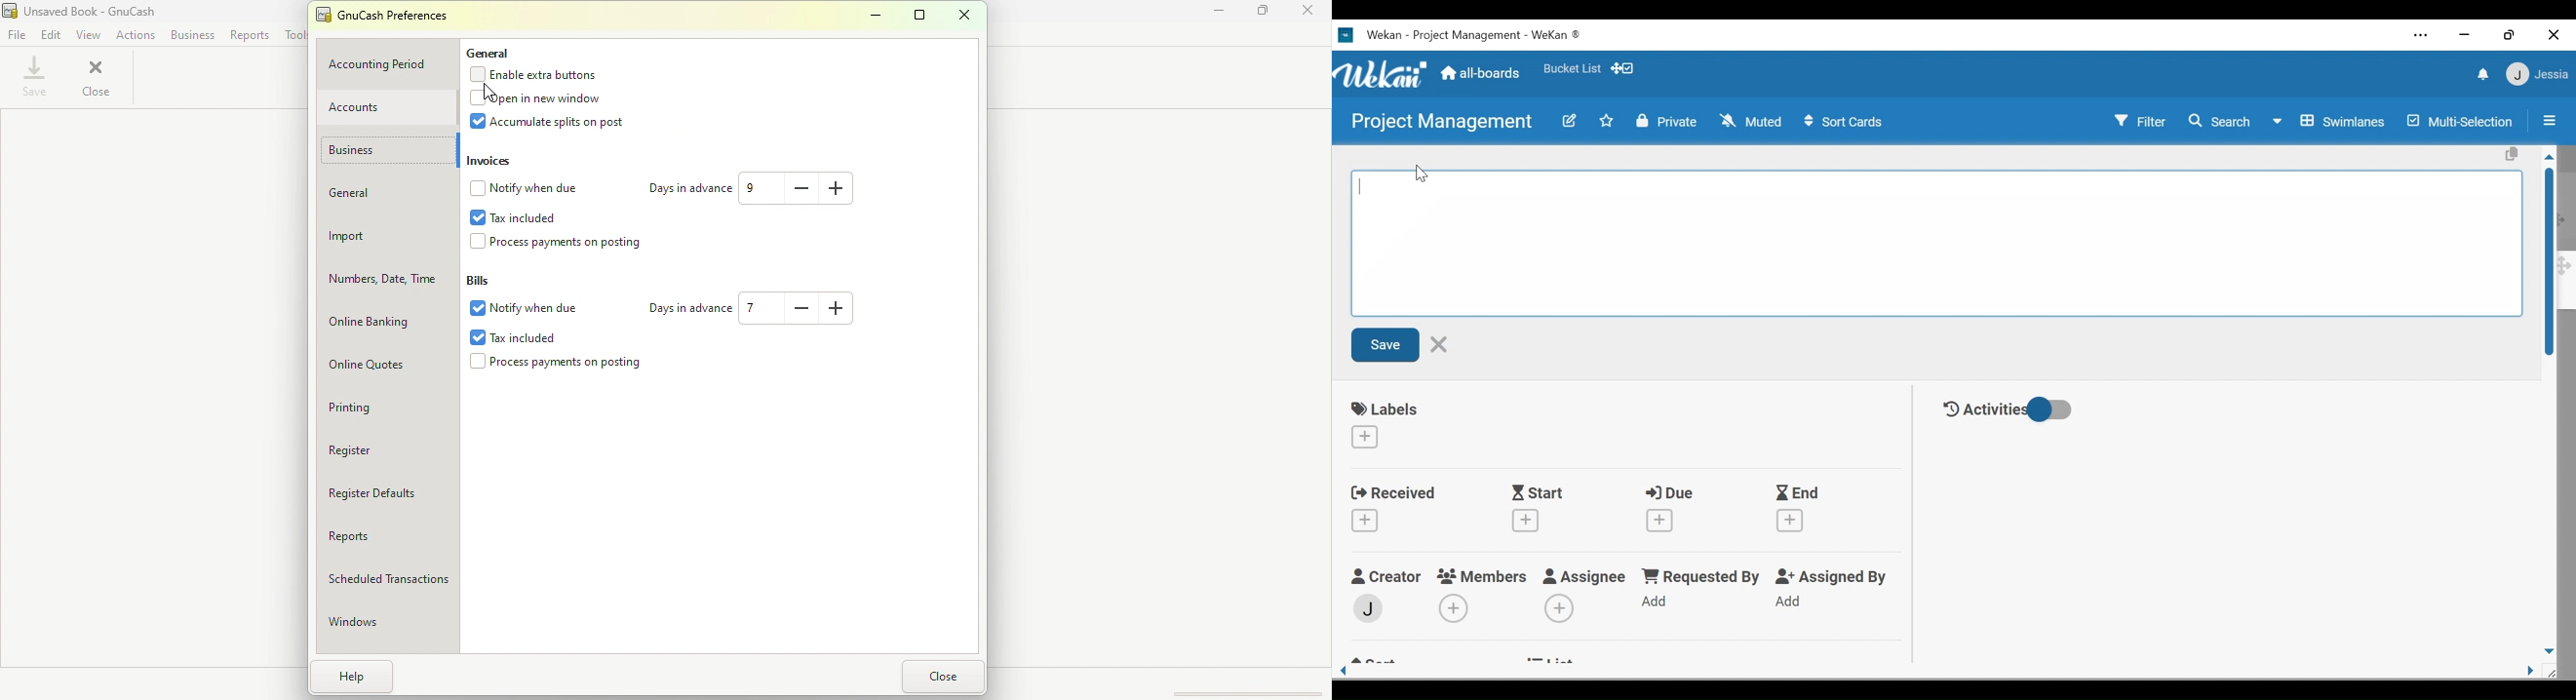 The image size is (2576, 700). Describe the element at coordinates (1556, 36) in the screenshot. I see `Wekan` at that location.